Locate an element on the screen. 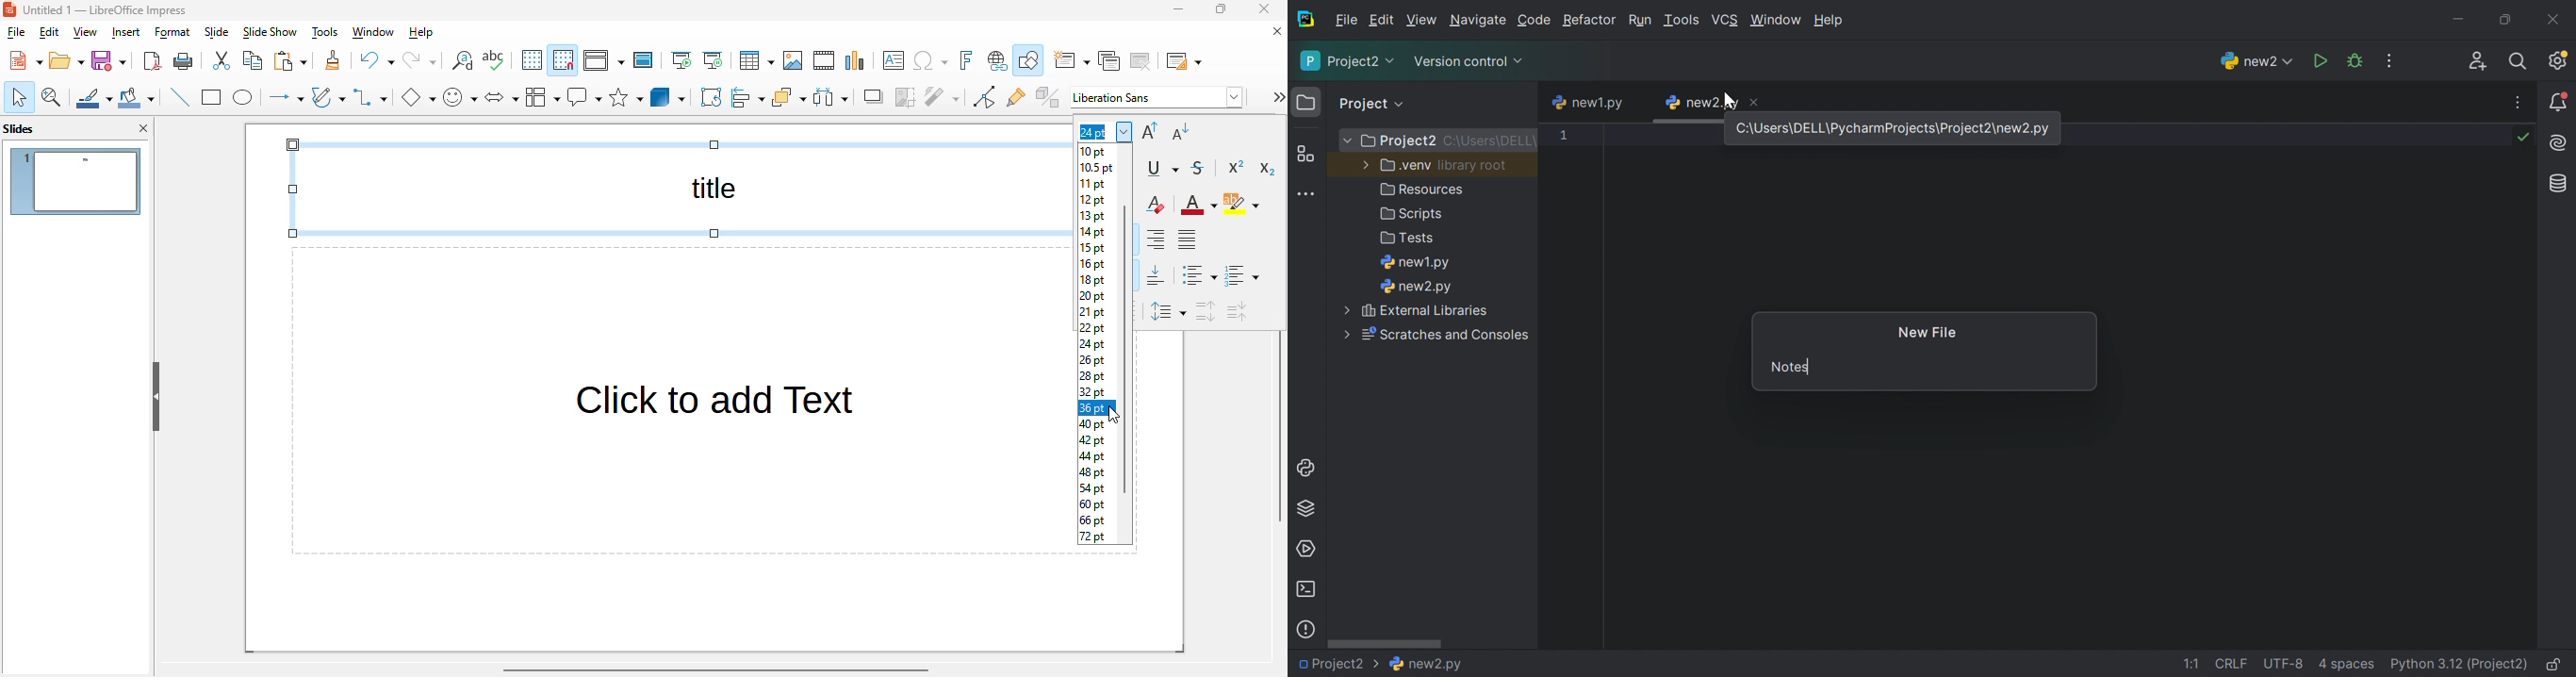 Image resolution: width=2576 pixels, height=700 pixels. Recent files, tab actions, and more is located at coordinates (2519, 102).